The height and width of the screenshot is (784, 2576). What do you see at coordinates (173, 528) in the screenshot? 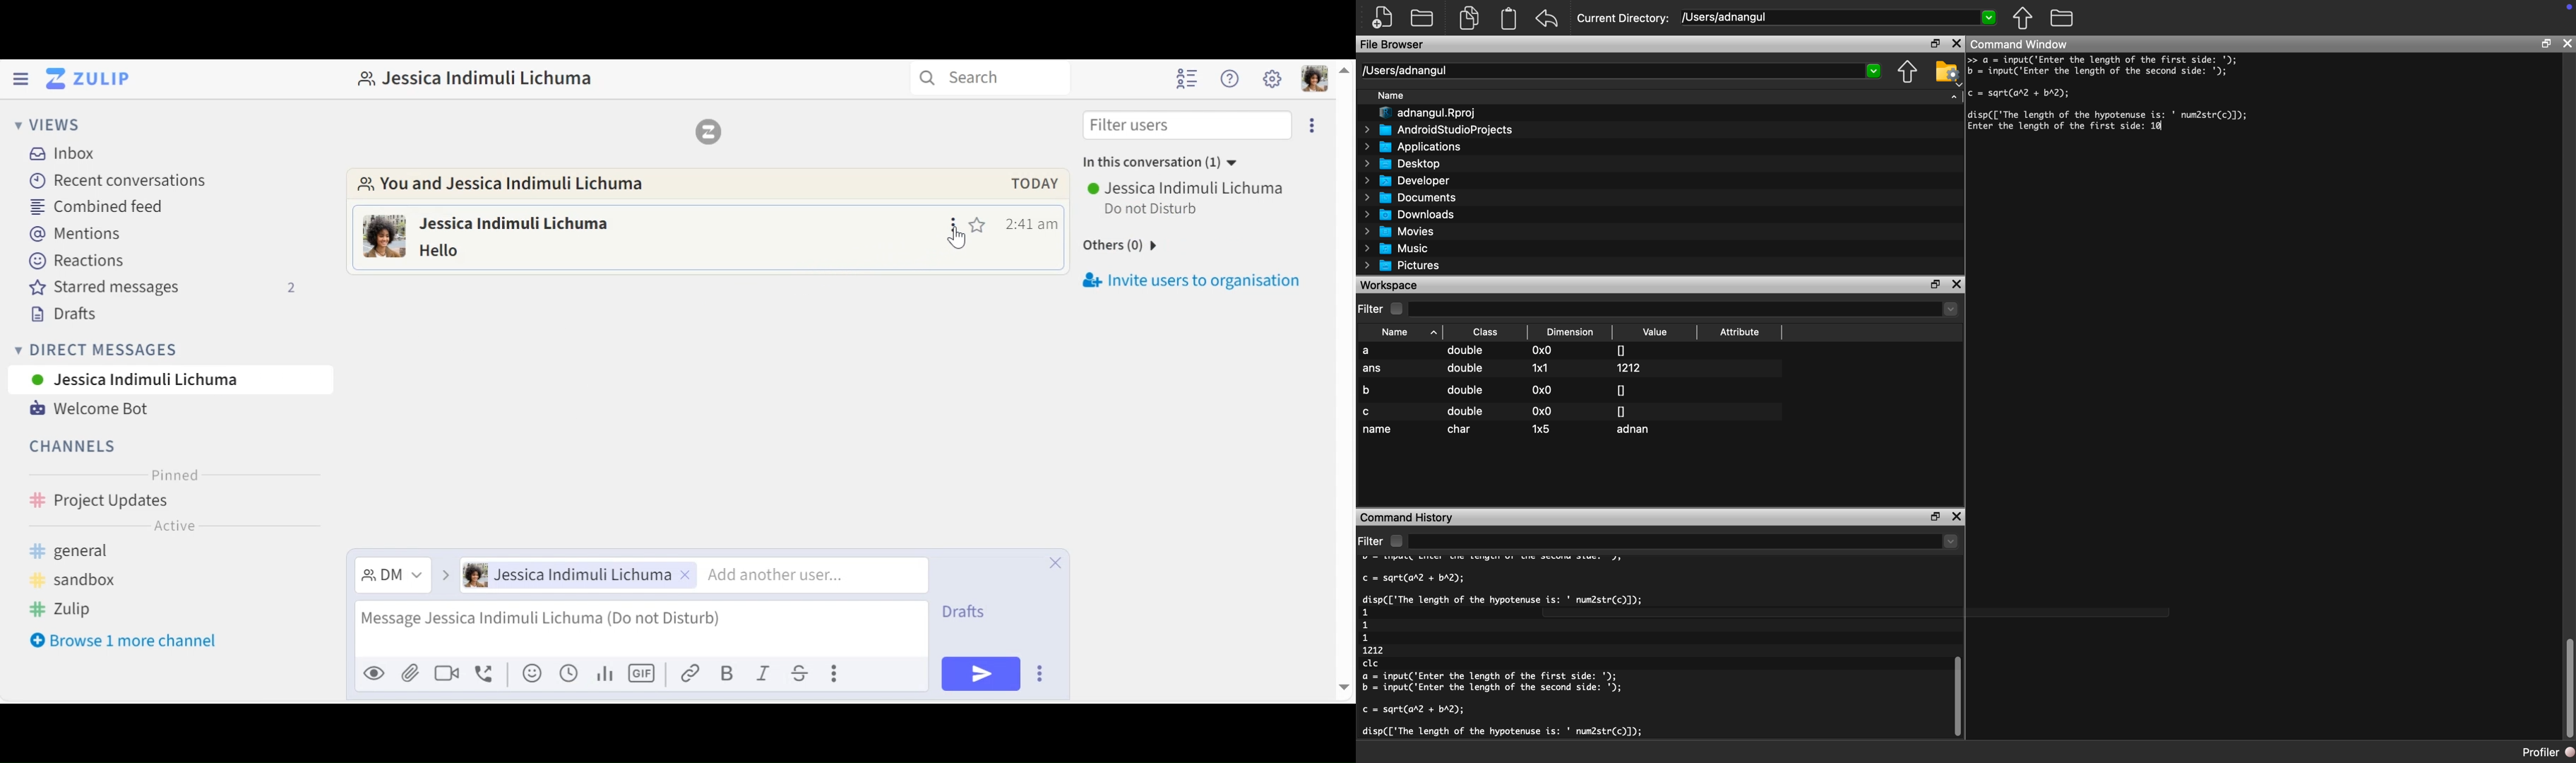
I see `Active` at bounding box center [173, 528].